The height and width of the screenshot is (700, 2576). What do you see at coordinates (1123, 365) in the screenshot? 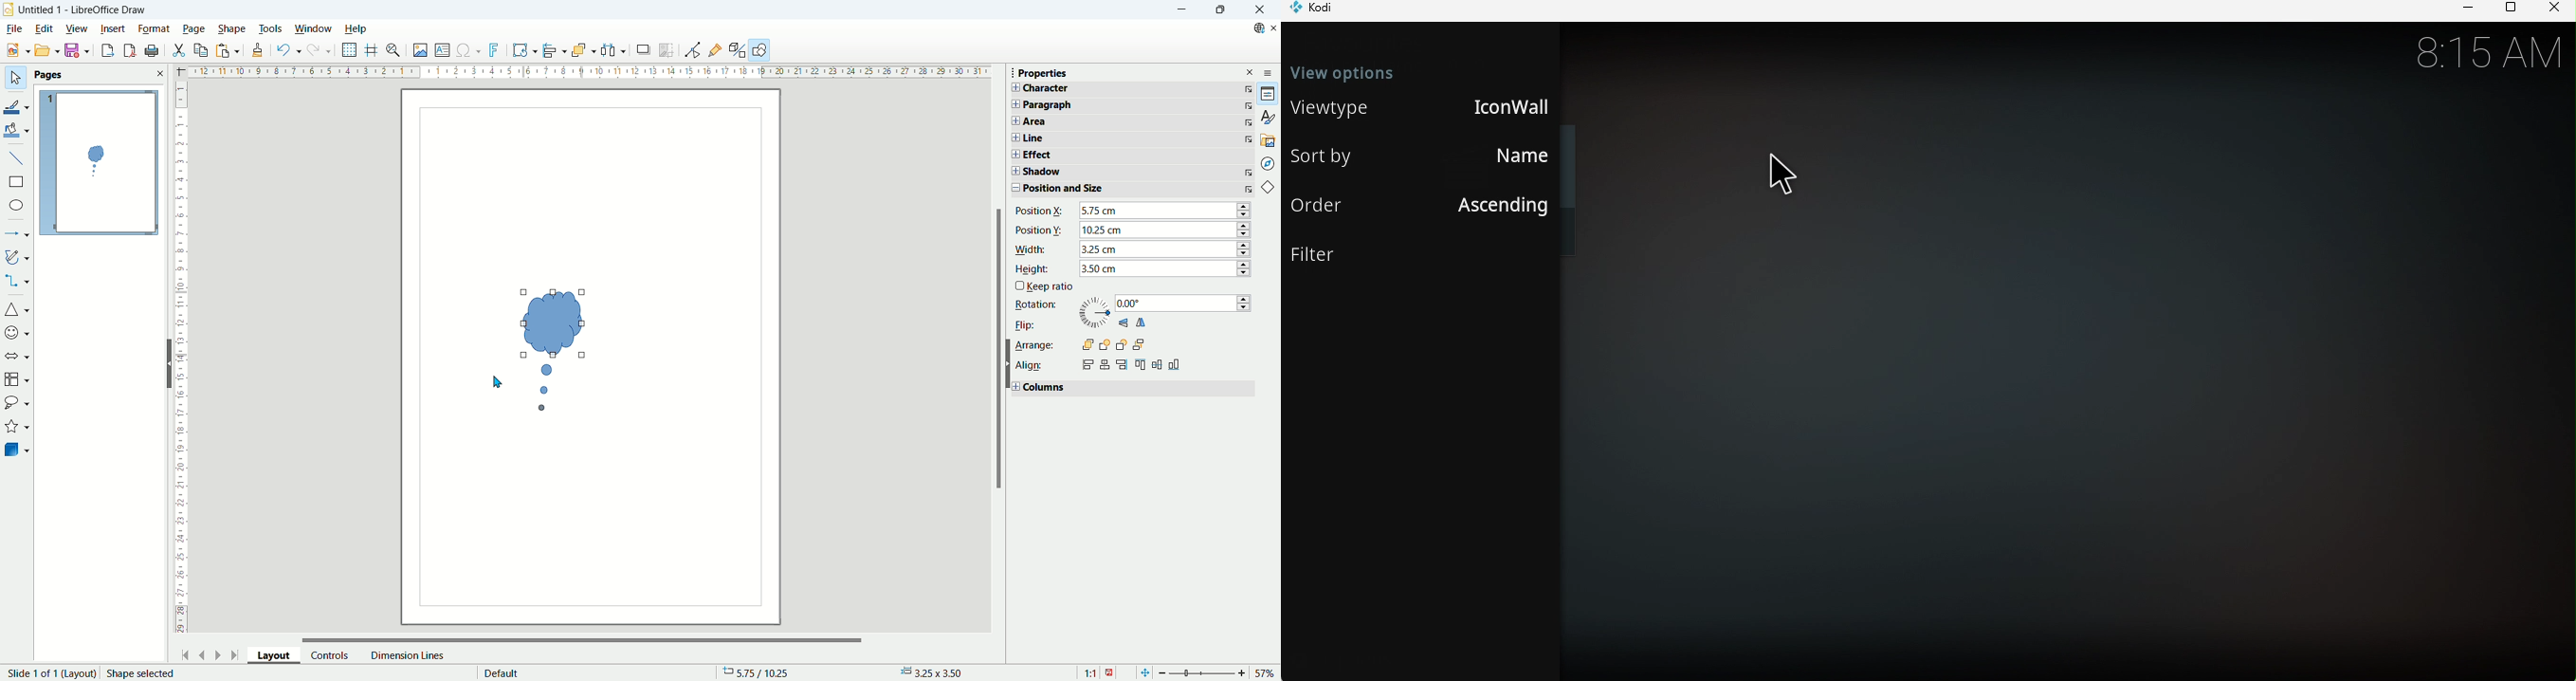
I see `Right` at bounding box center [1123, 365].